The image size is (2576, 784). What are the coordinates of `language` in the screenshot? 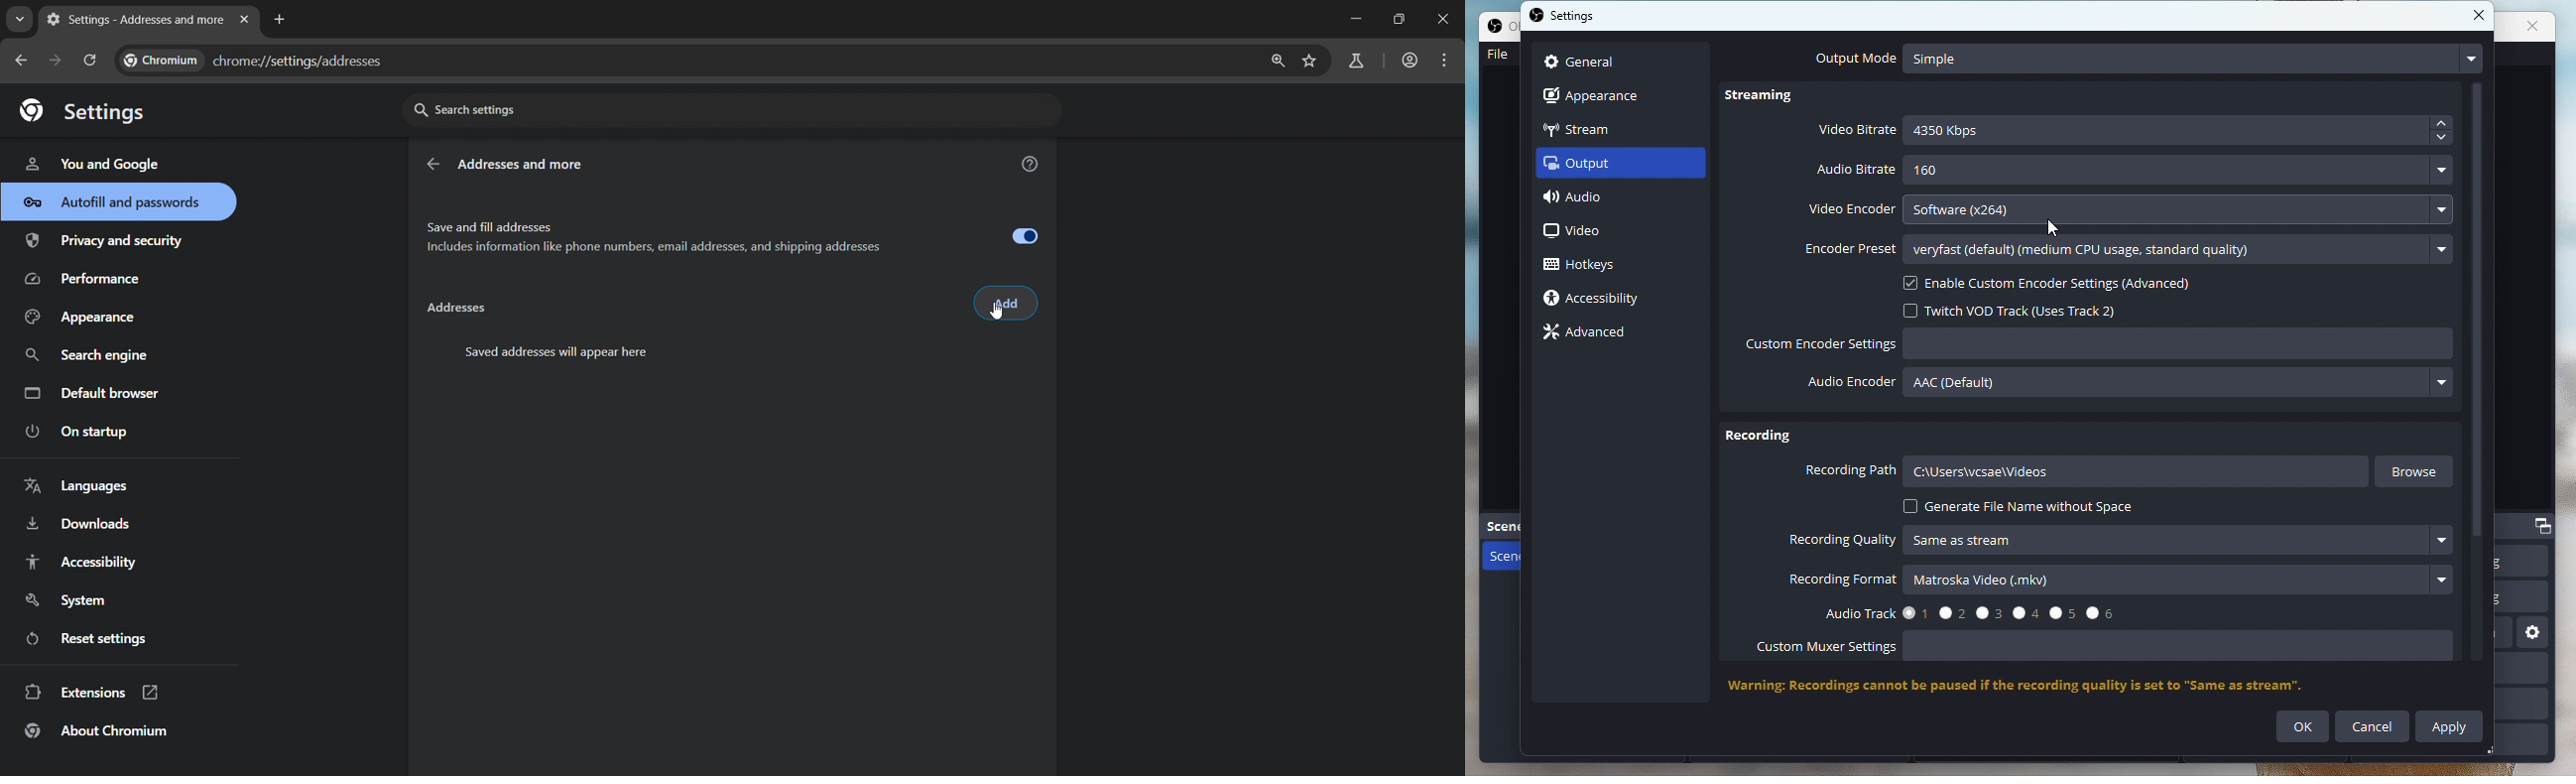 It's located at (81, 487).